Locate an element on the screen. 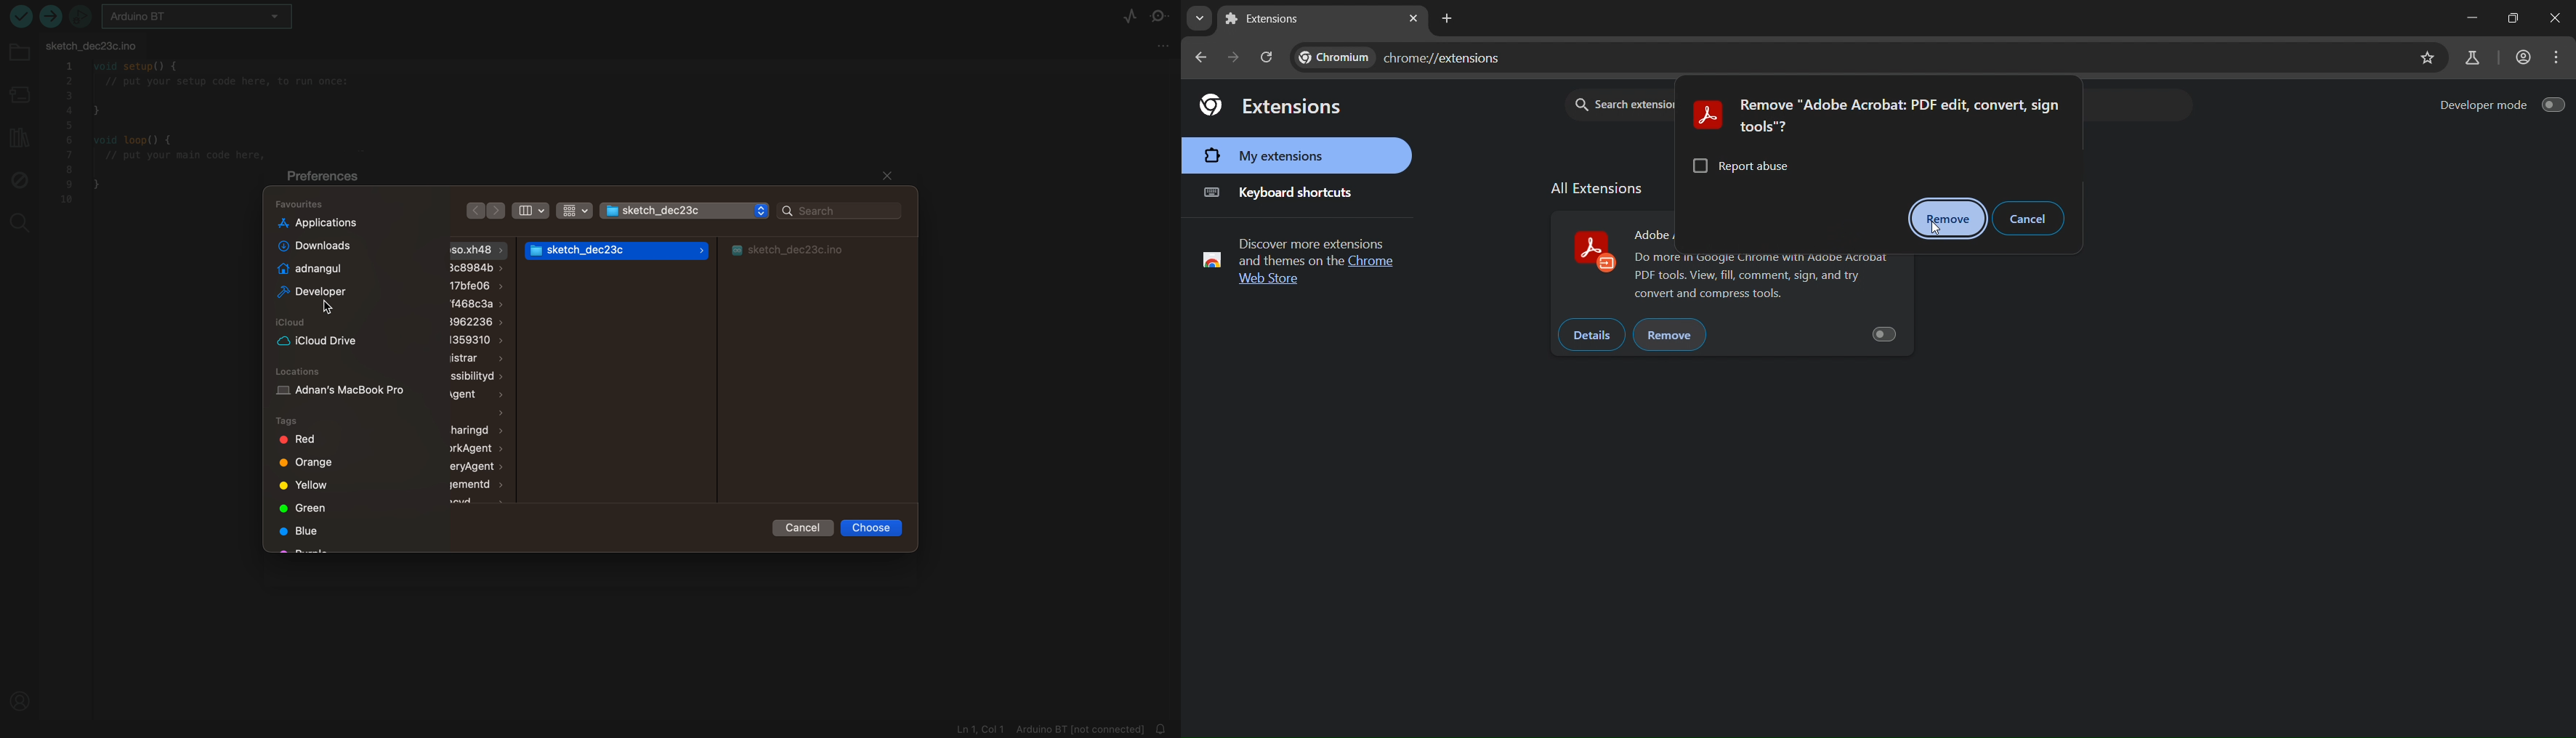 The width and height of the screenshot is (2576, 756). developer mode is located at coordinates (2503, 102).